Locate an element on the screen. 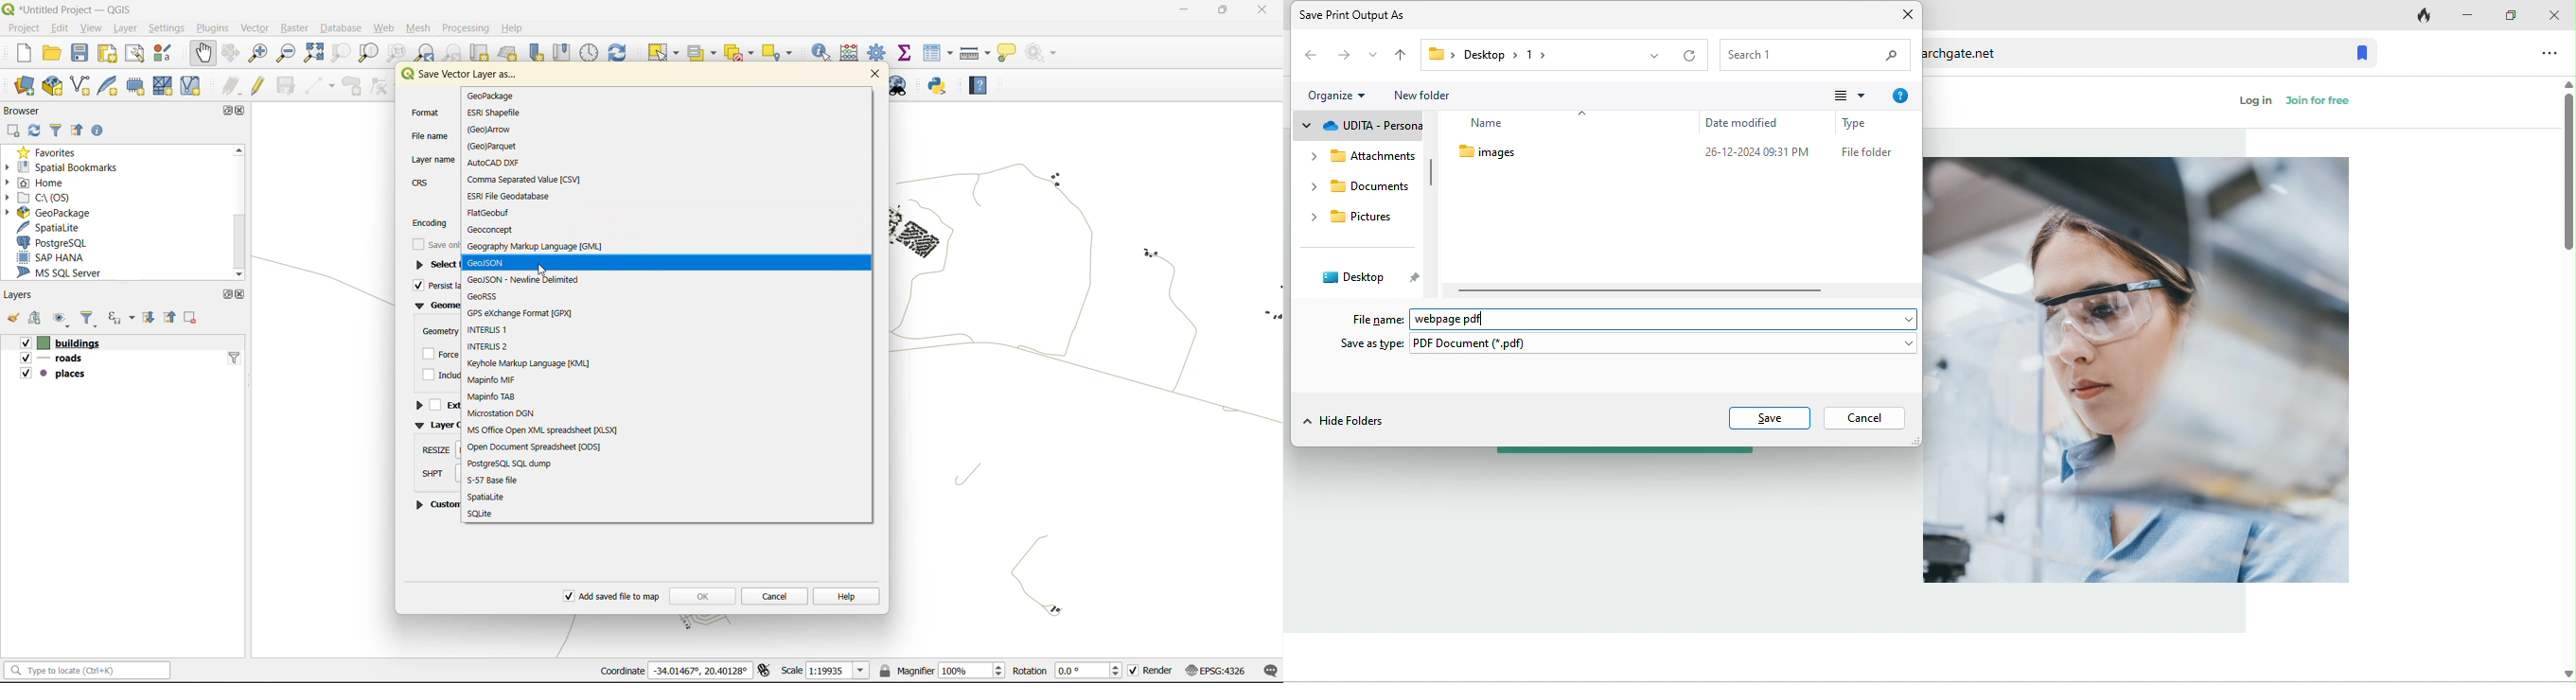  26-12-2024 9:51PM is located at coordinates (1759, 154).